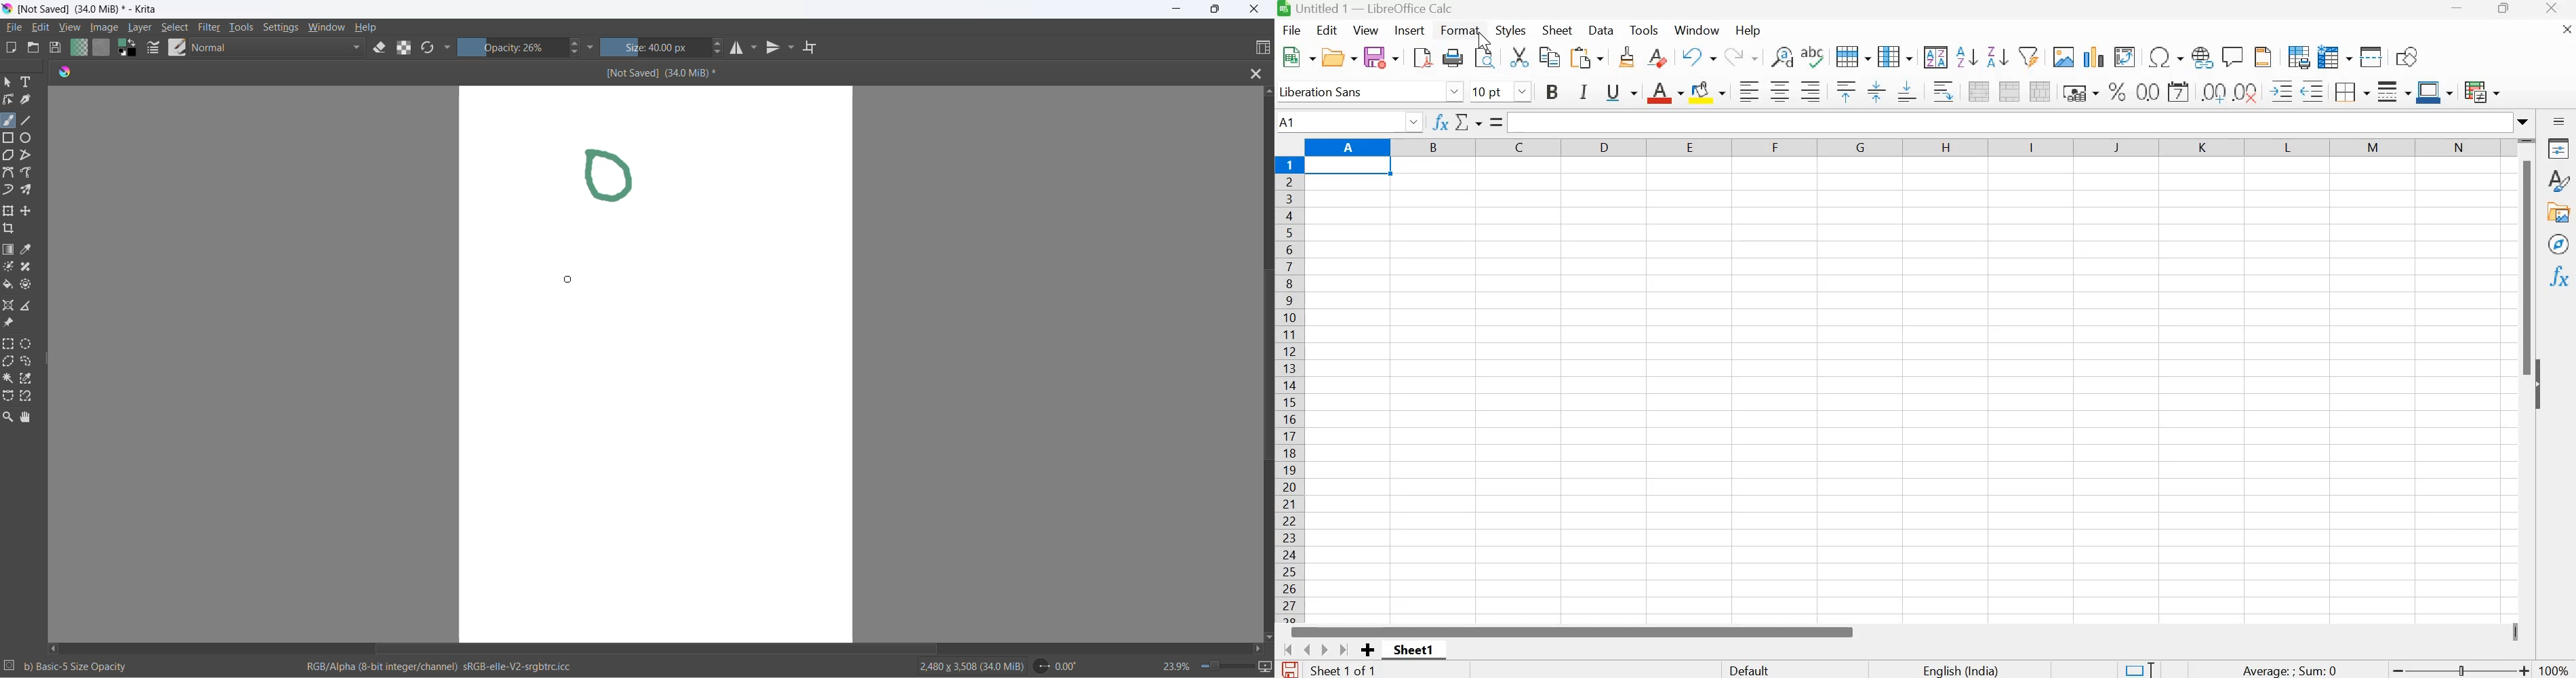  Describe the element at coordinates (1291, 389) in the screenshot. I see `Columns` at that location.